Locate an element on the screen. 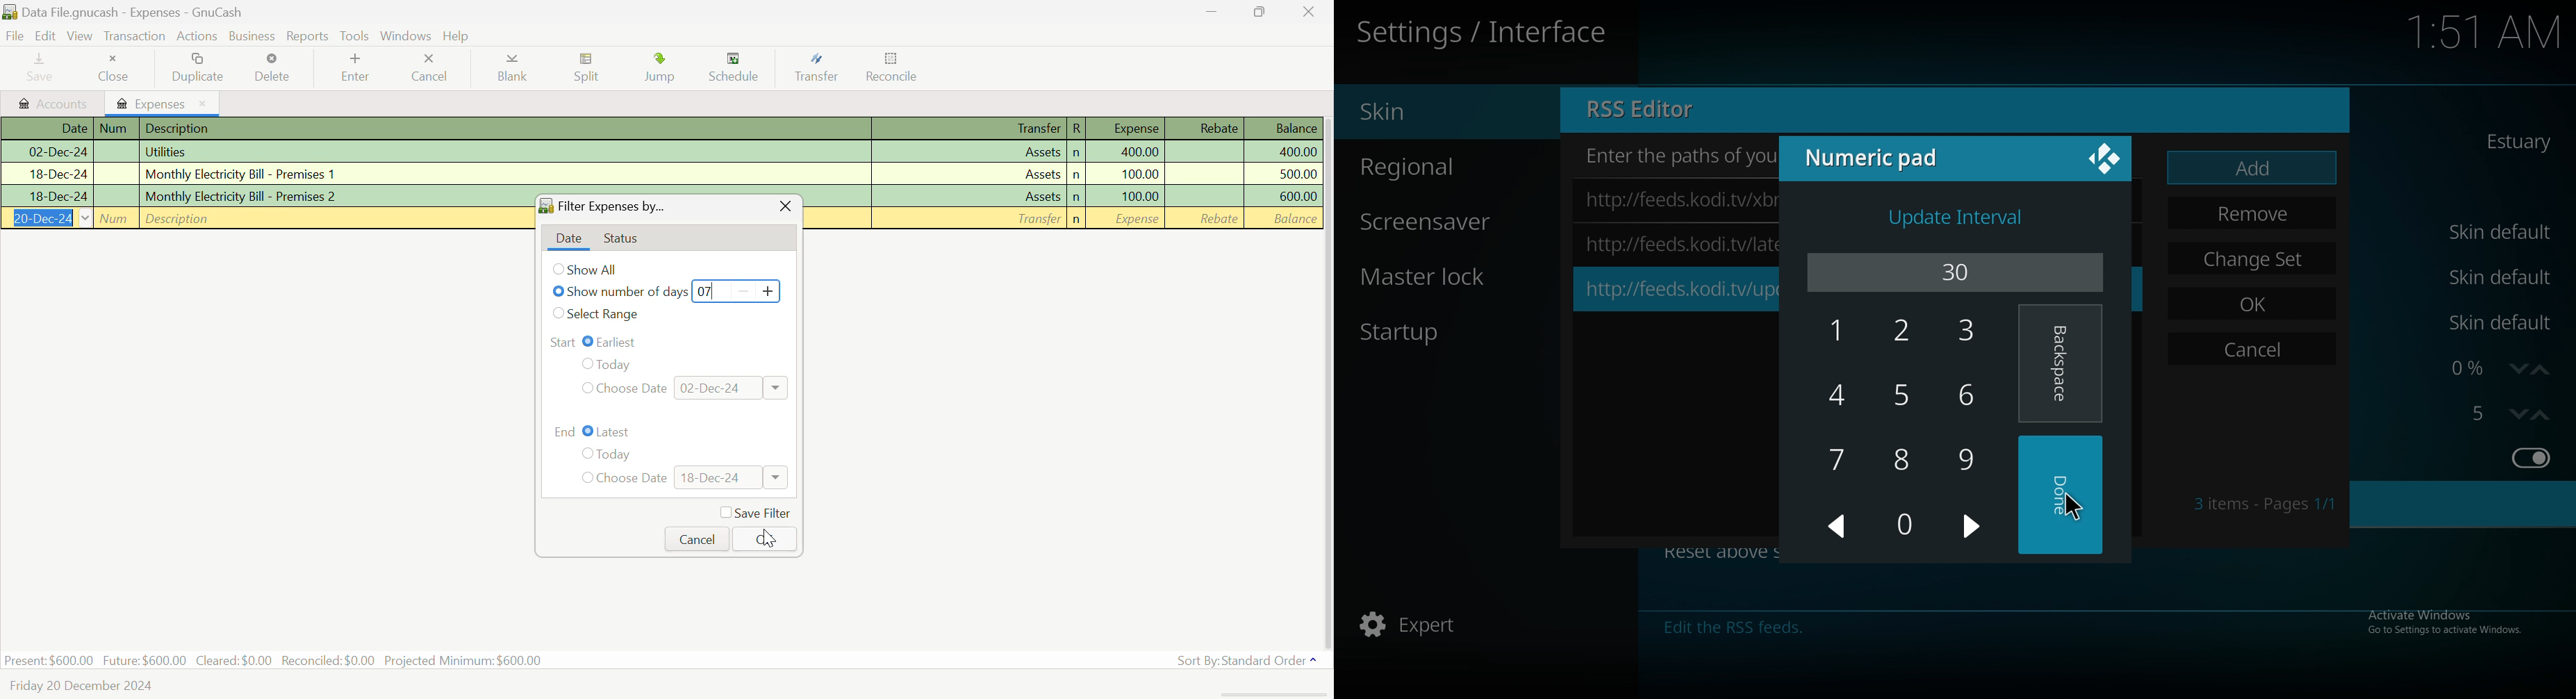  Cancel is located at coordinates (696, 540).